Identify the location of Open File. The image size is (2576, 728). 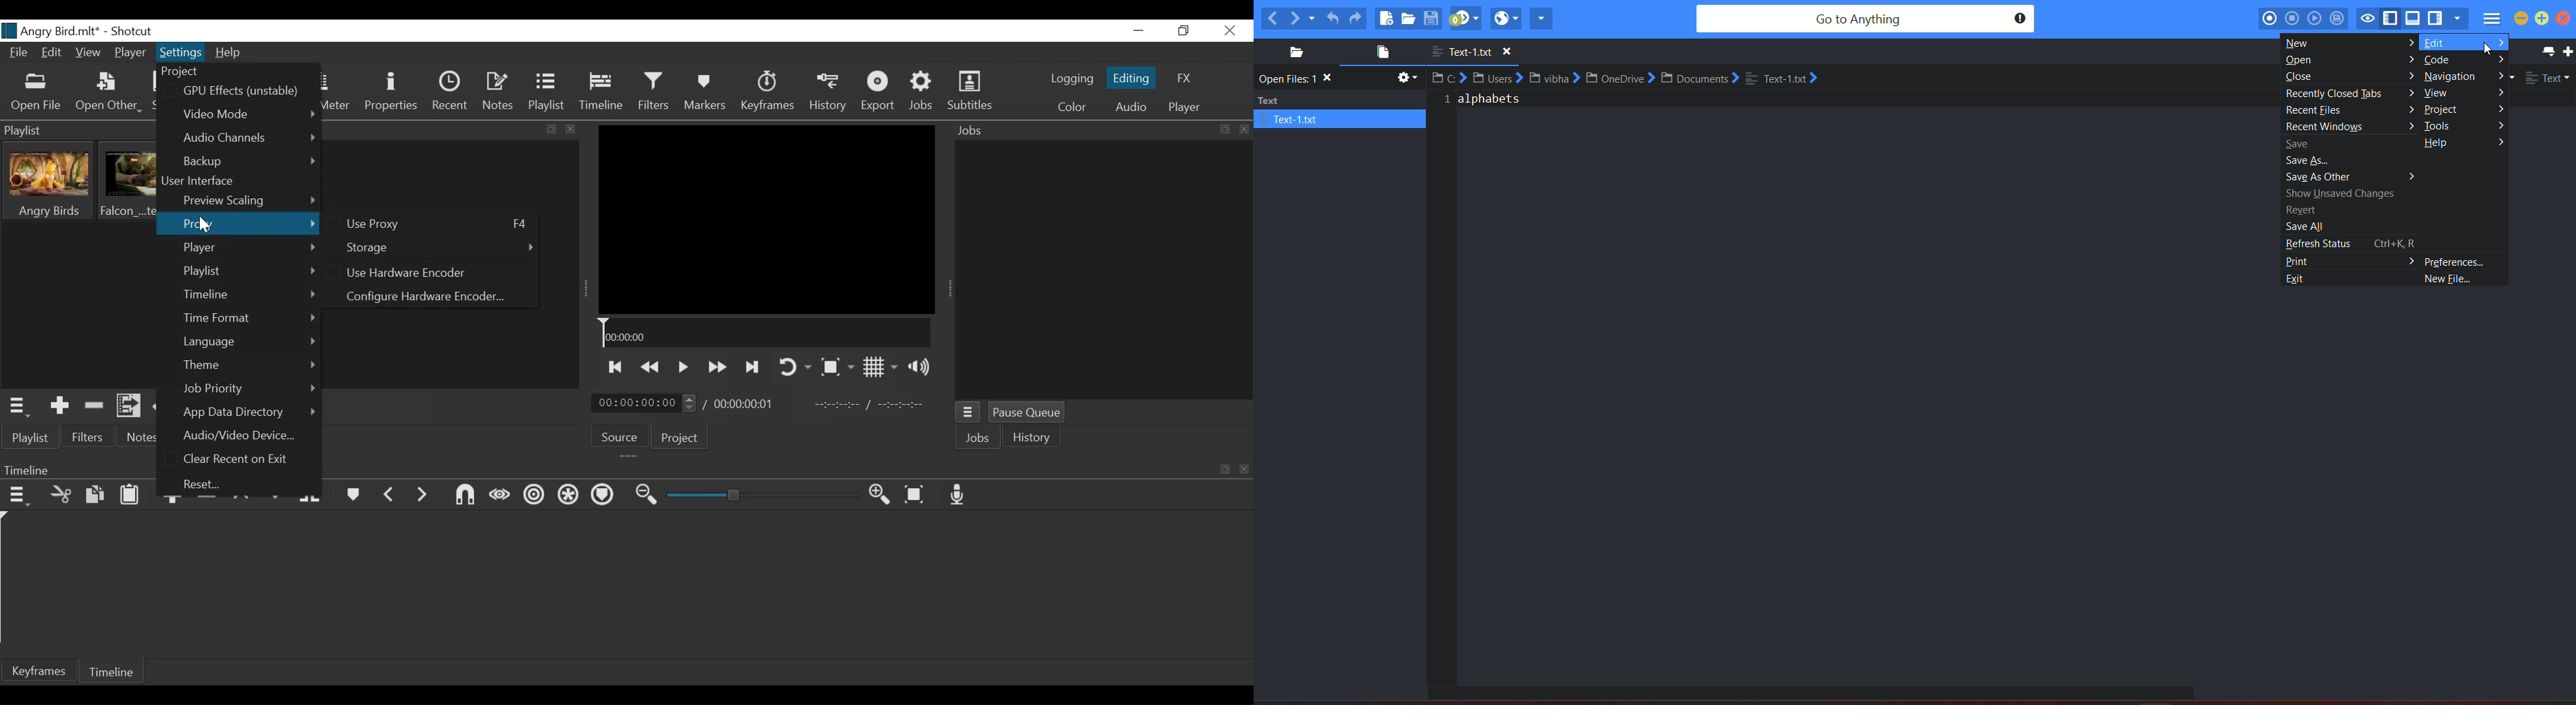
(37, 93).